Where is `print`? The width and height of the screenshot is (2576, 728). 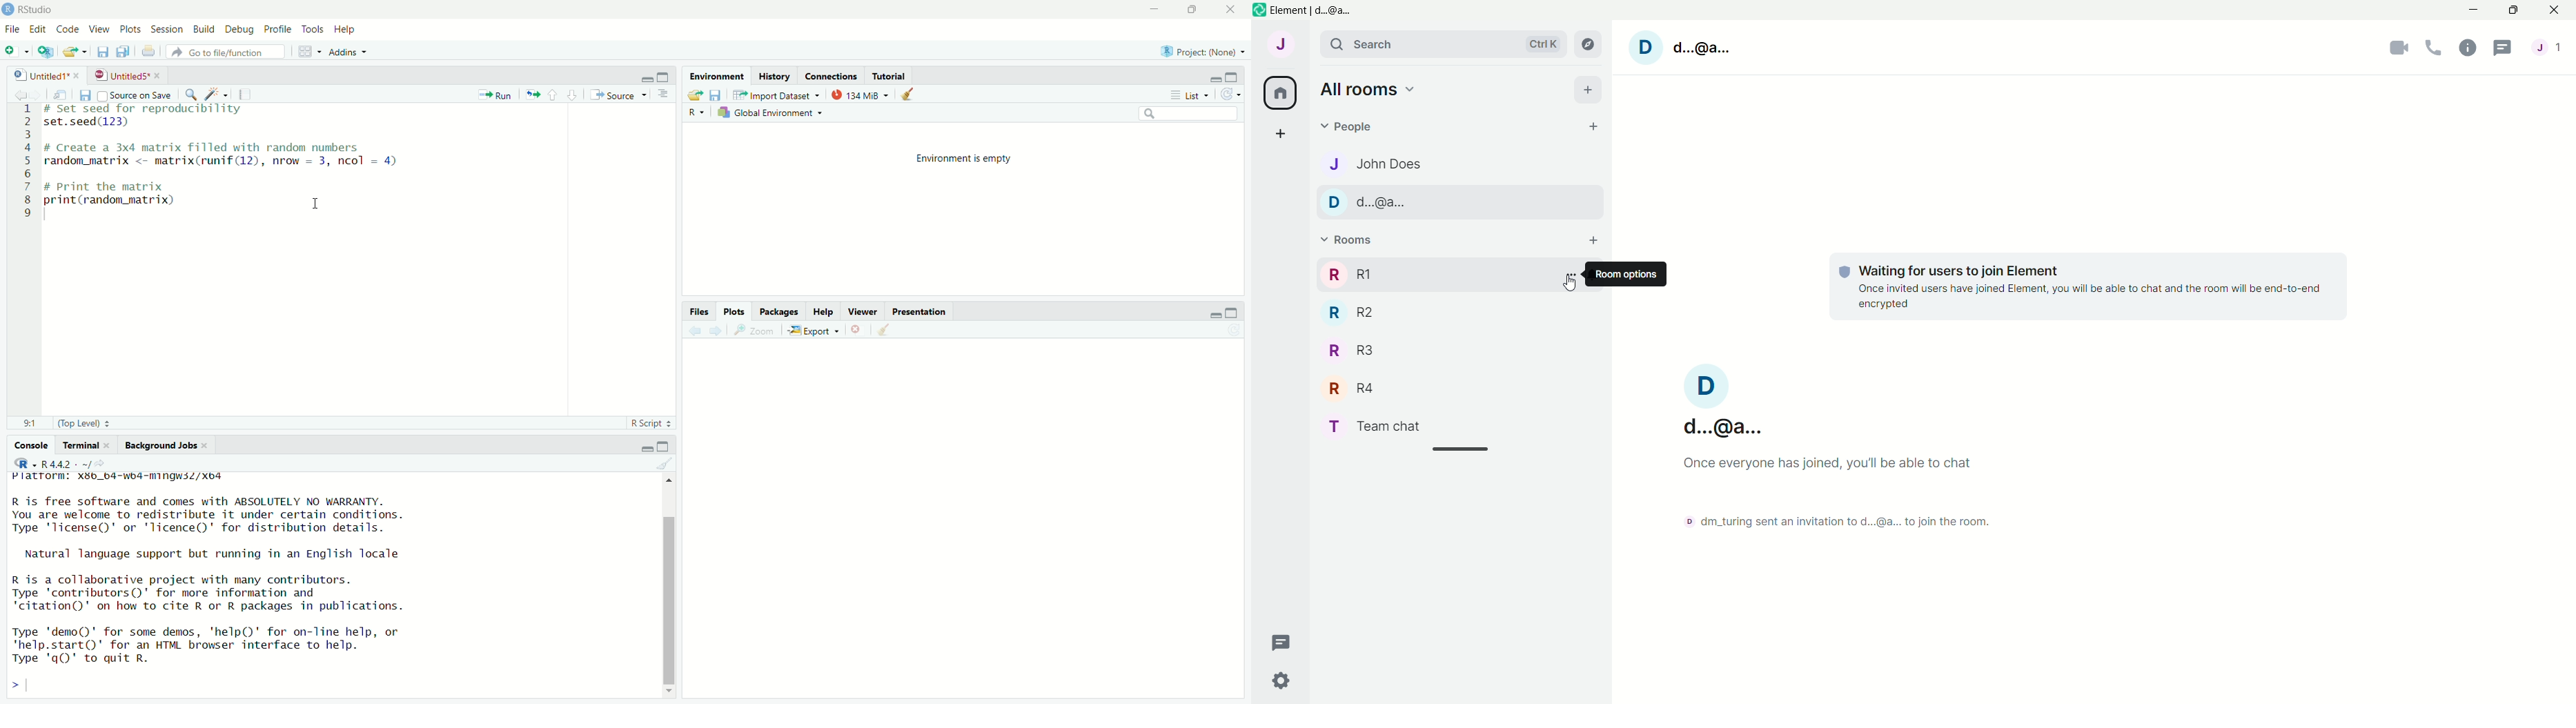
print is located at coordinates (149, 51).